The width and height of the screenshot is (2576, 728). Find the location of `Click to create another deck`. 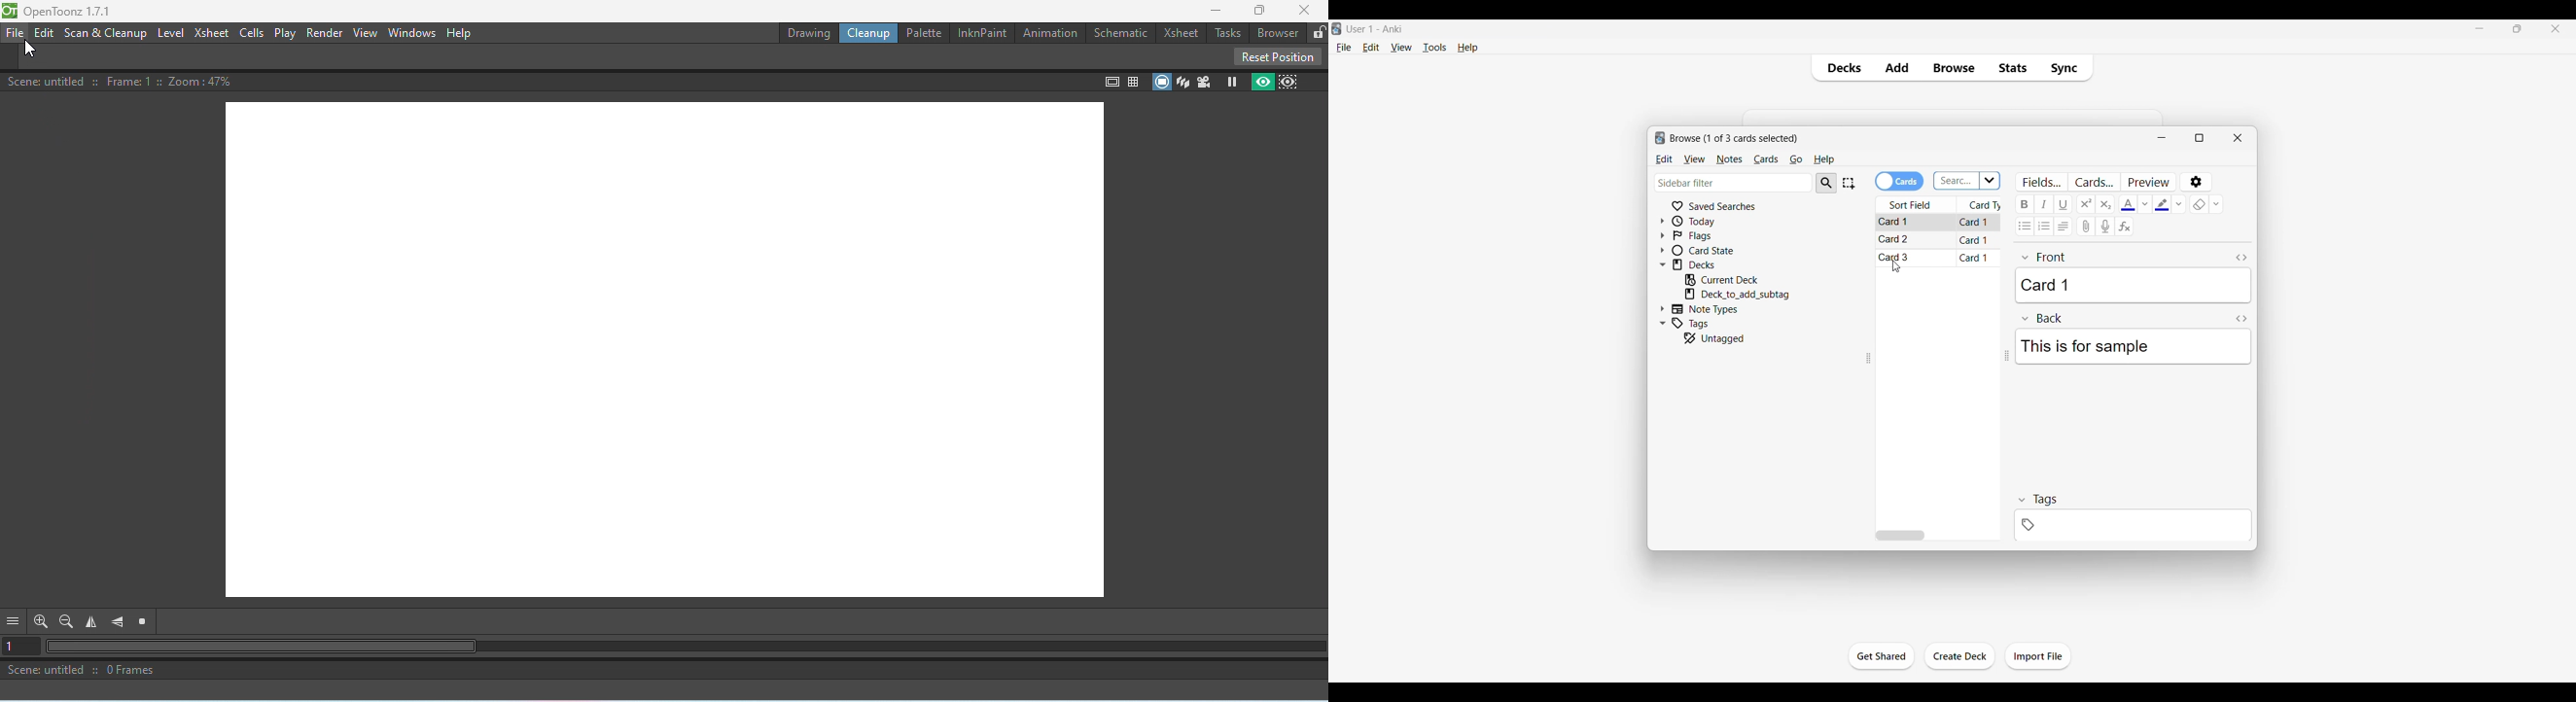

Click to create another deck is located at coordinates (1960, 656).